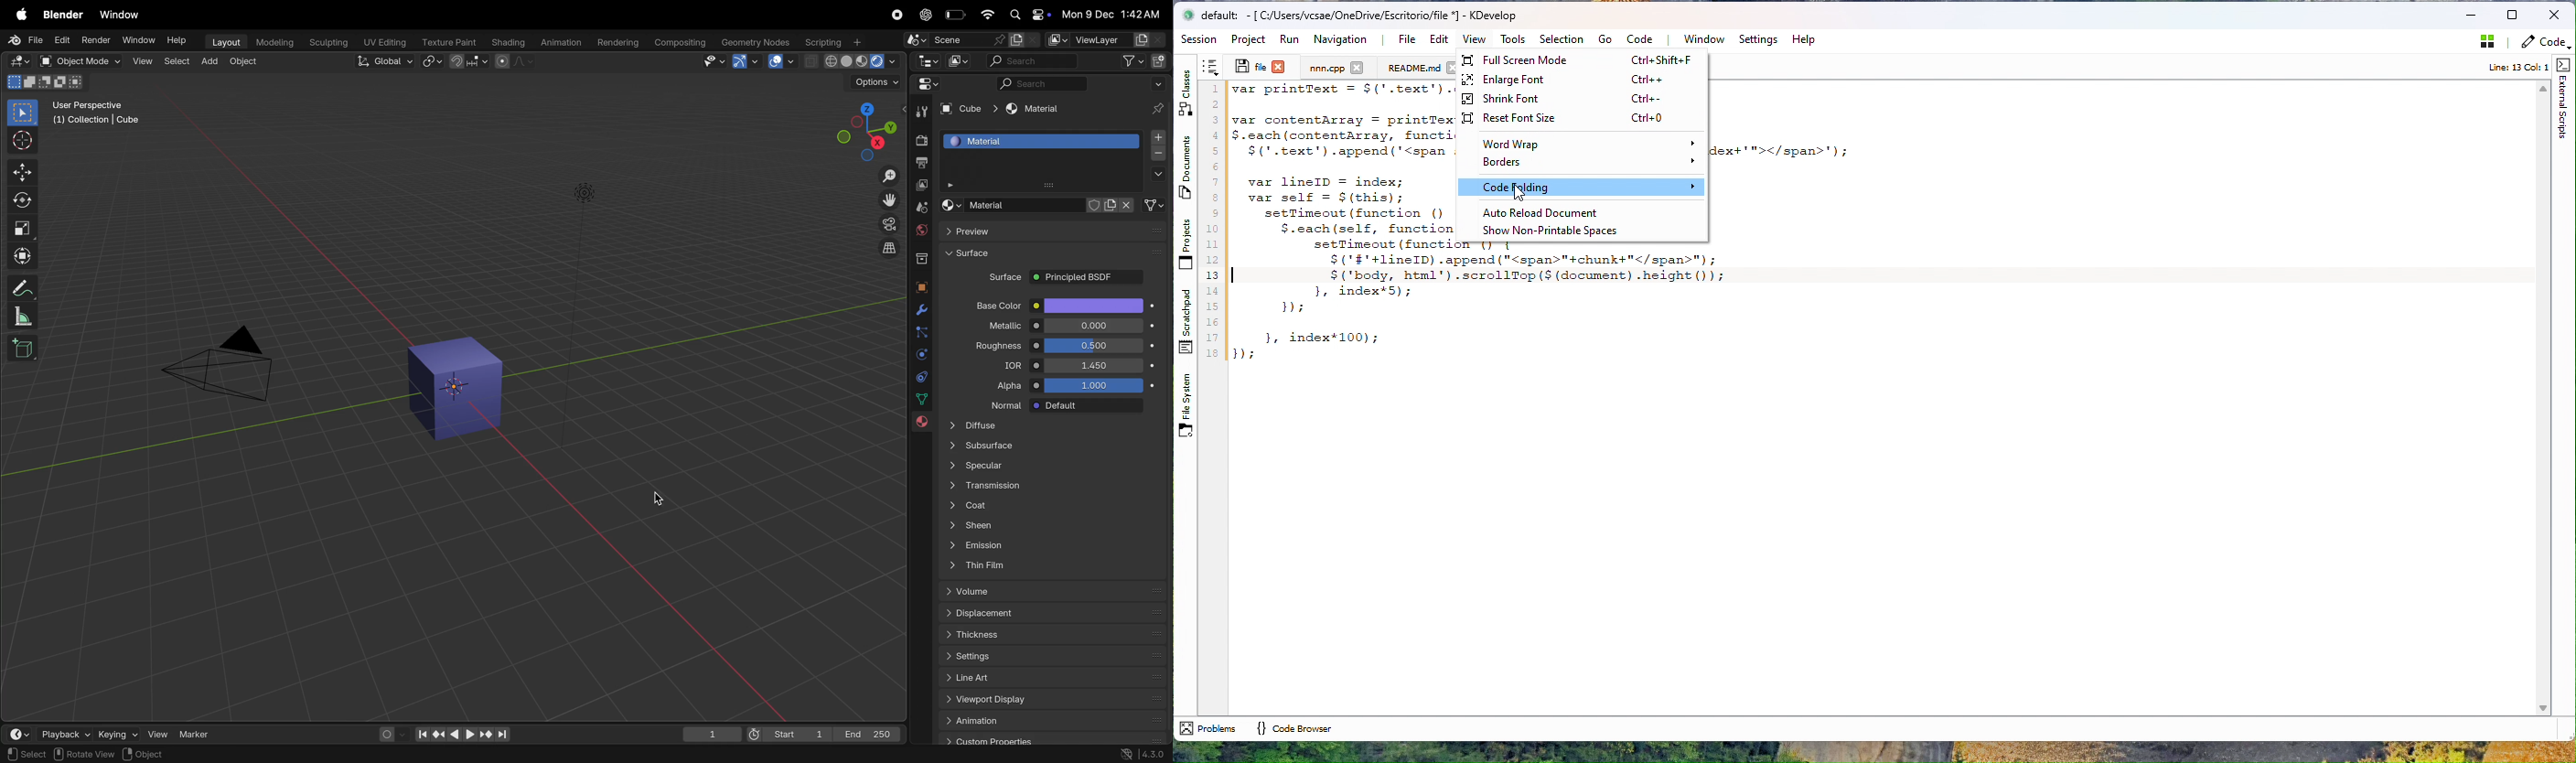 This screenshot has height=784, width=2576. Describe the element at coordinates (1048, 425) in the screenshot. I see `Diffuse` at that location.